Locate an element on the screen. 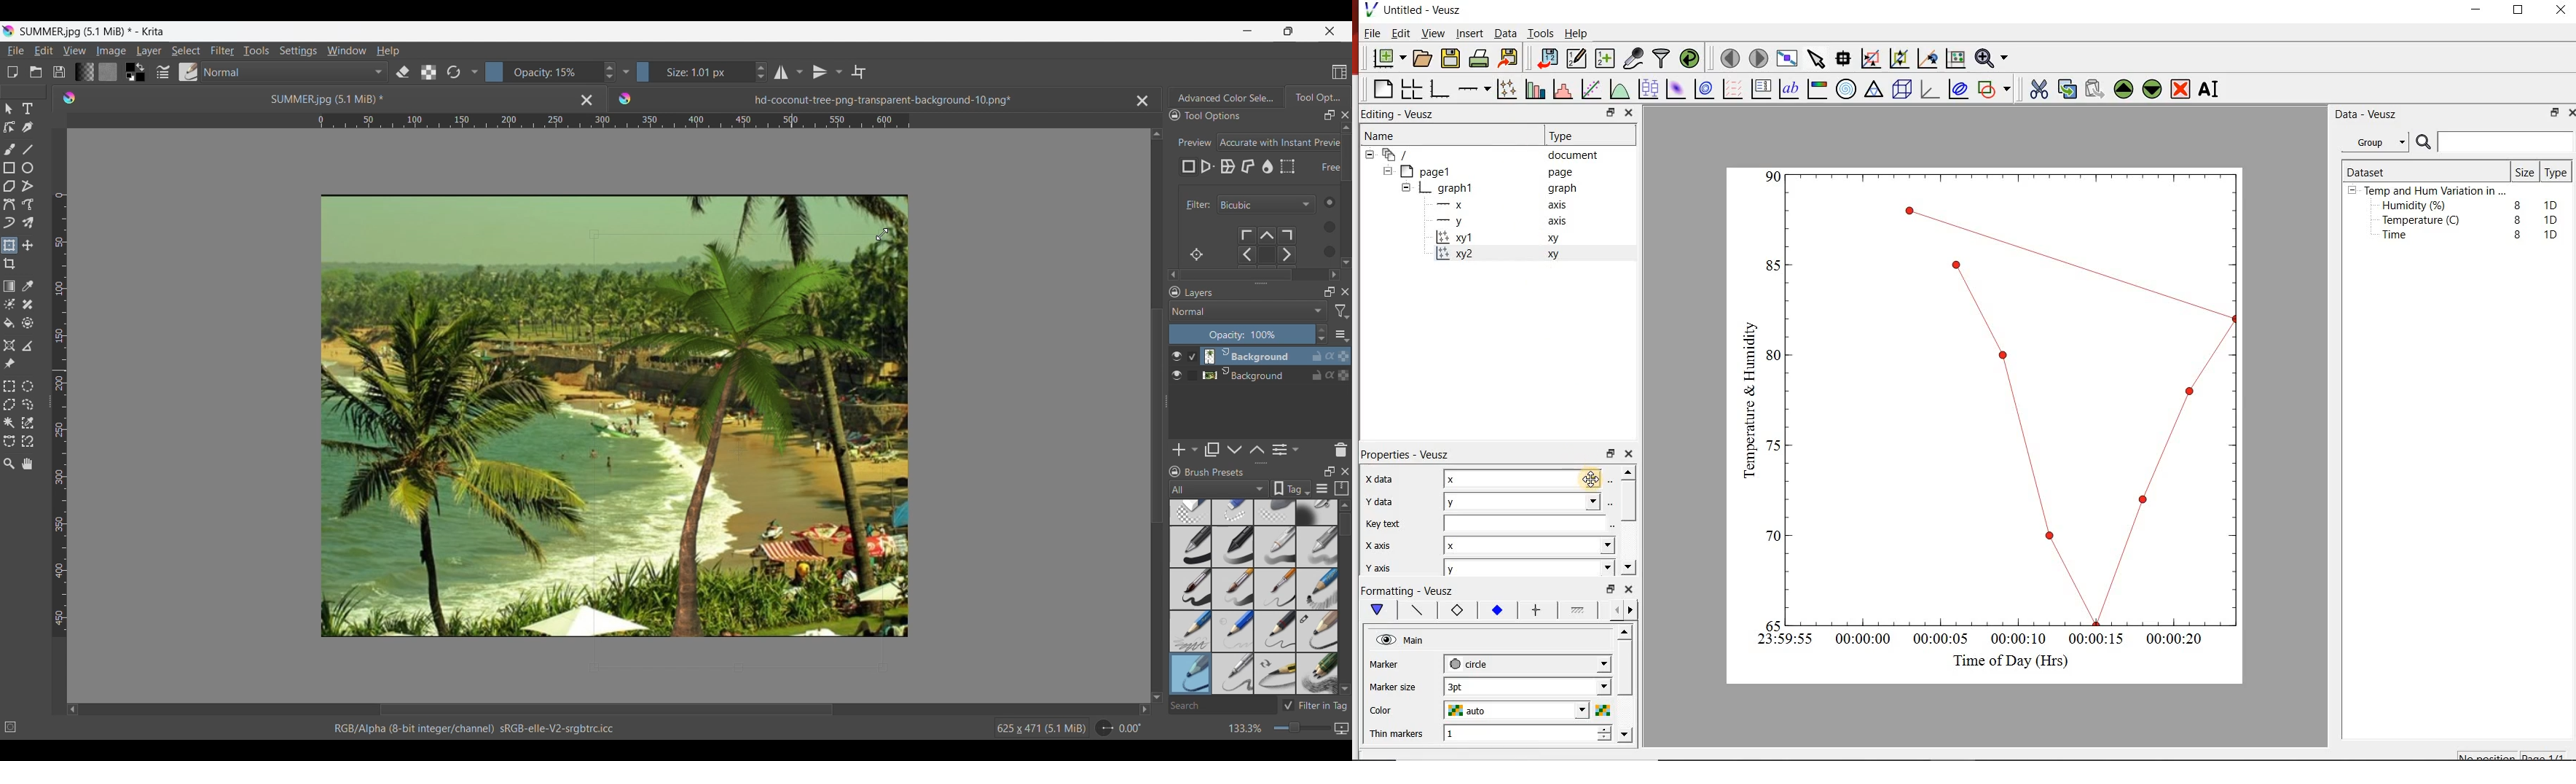  Preview options is located at coordinates (1280, 142).